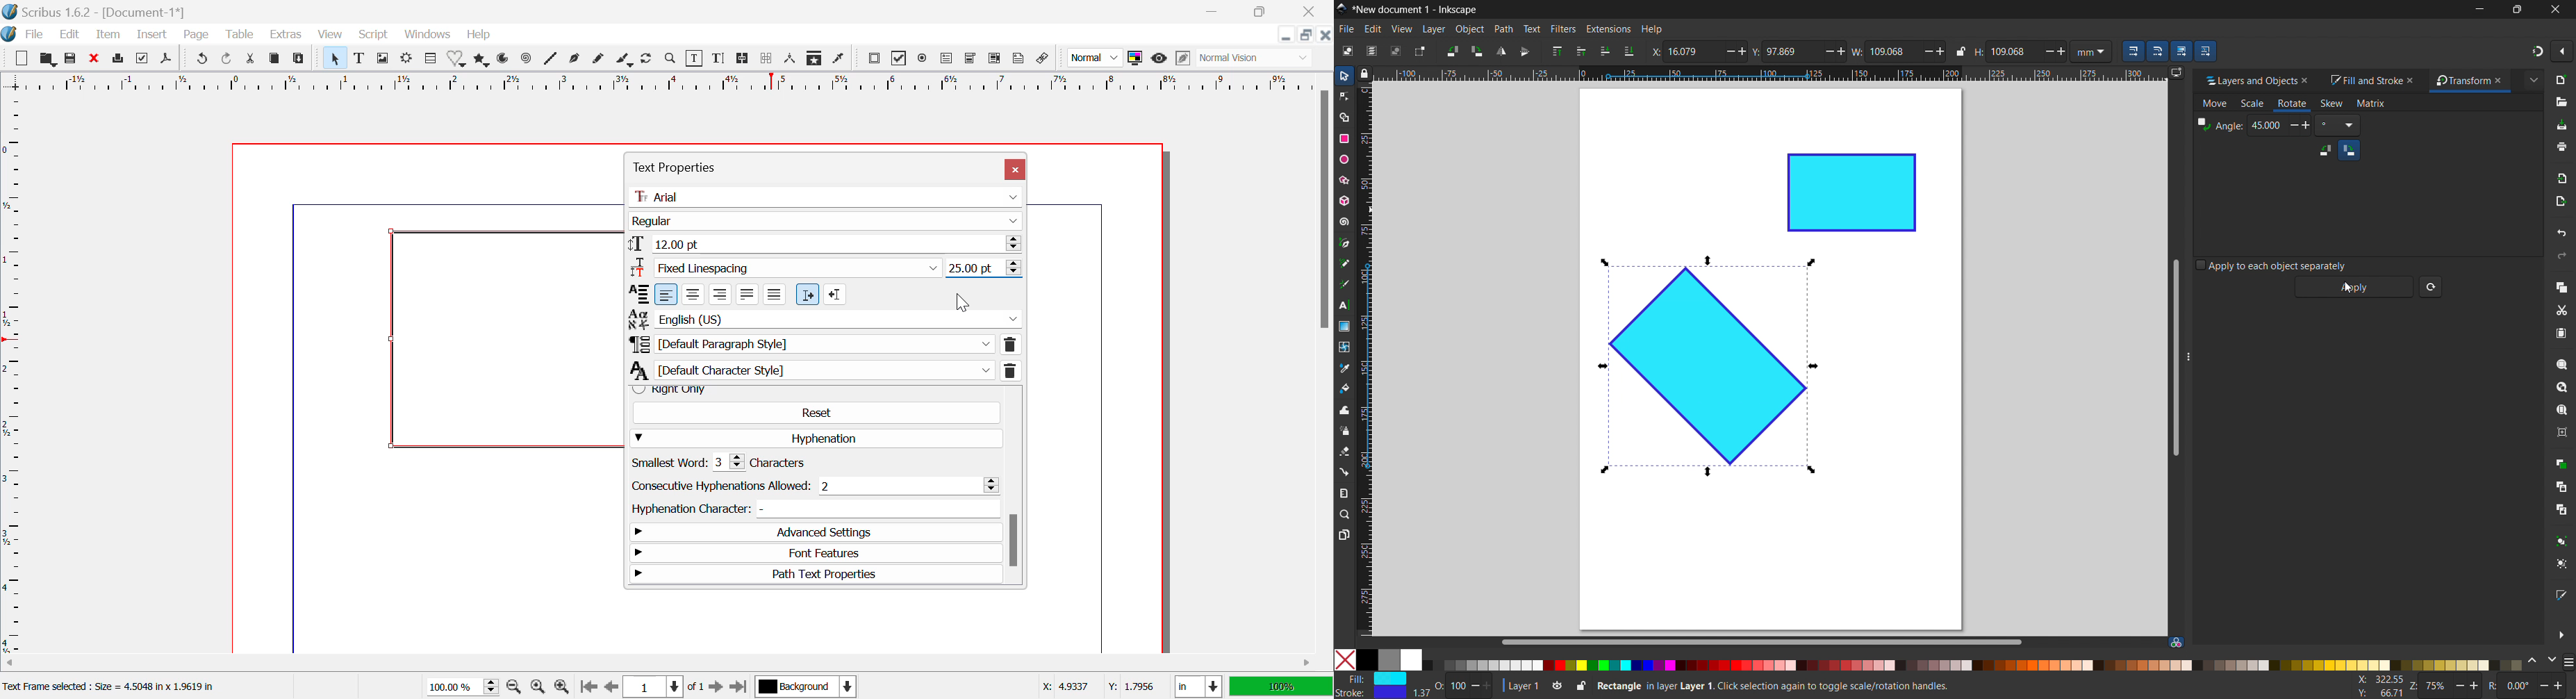 This screenshot has width=2576, height=700. I want to click on Zoom to 100%, so click(538, 688).